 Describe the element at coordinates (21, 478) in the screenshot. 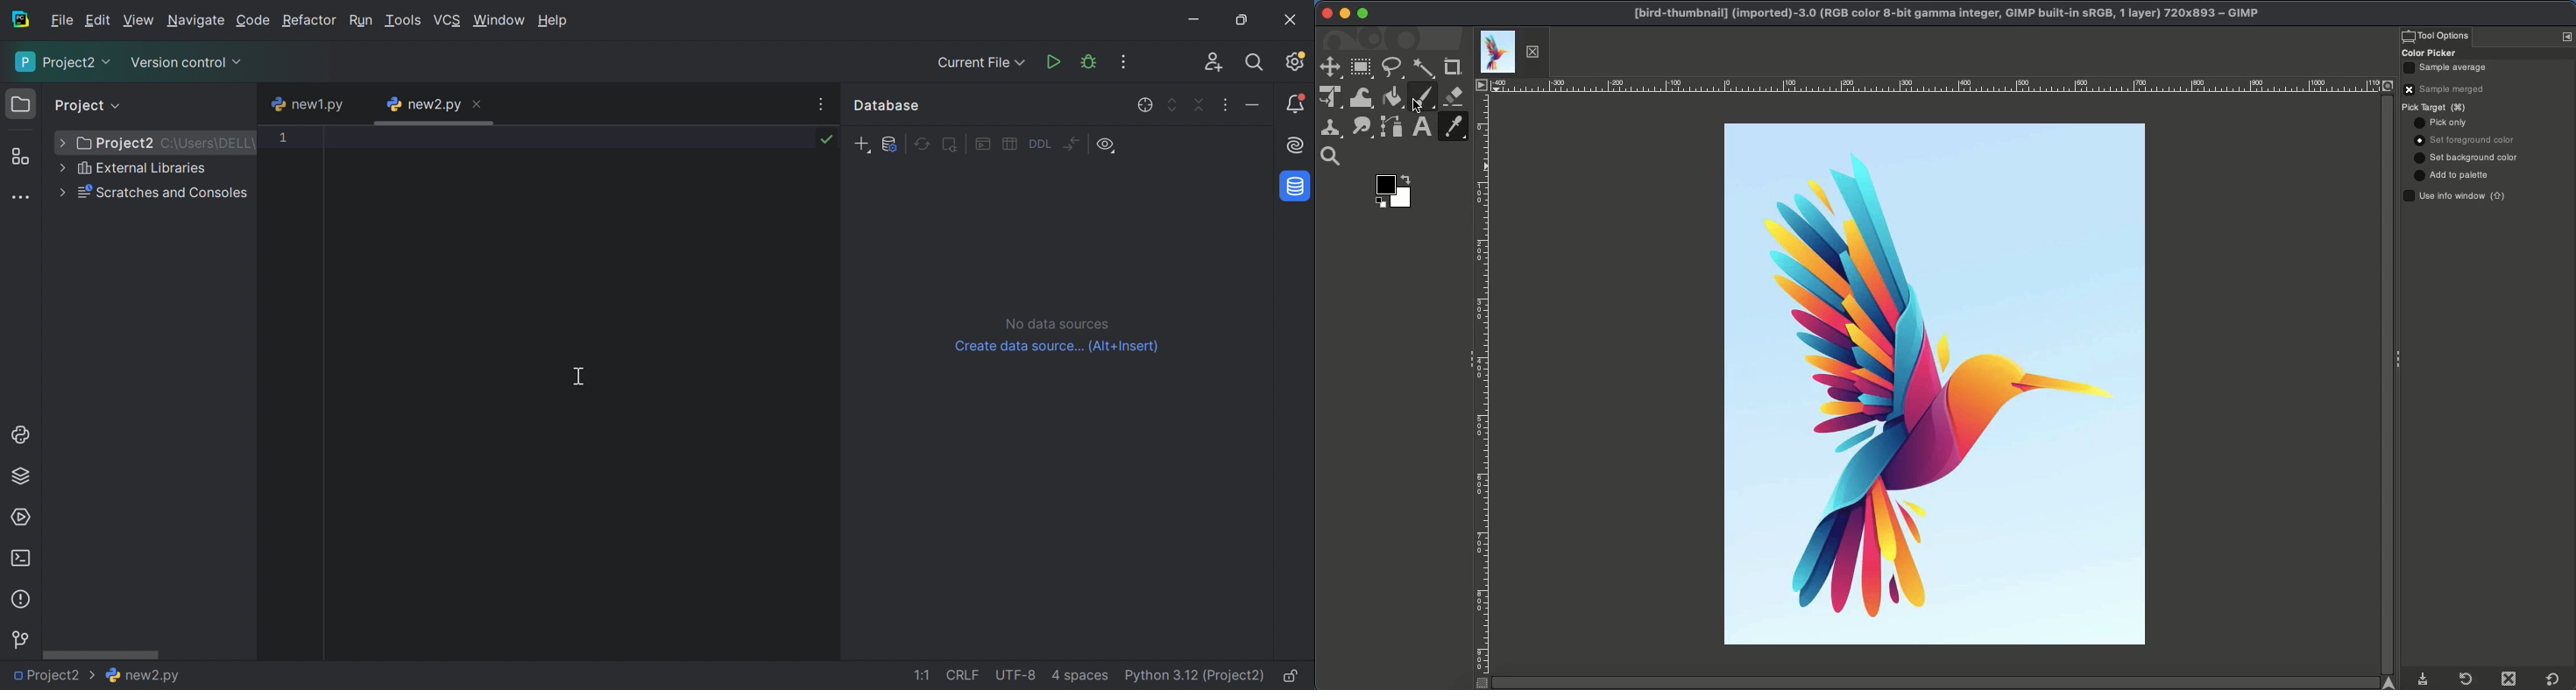

I see `Python Packages` at that location.